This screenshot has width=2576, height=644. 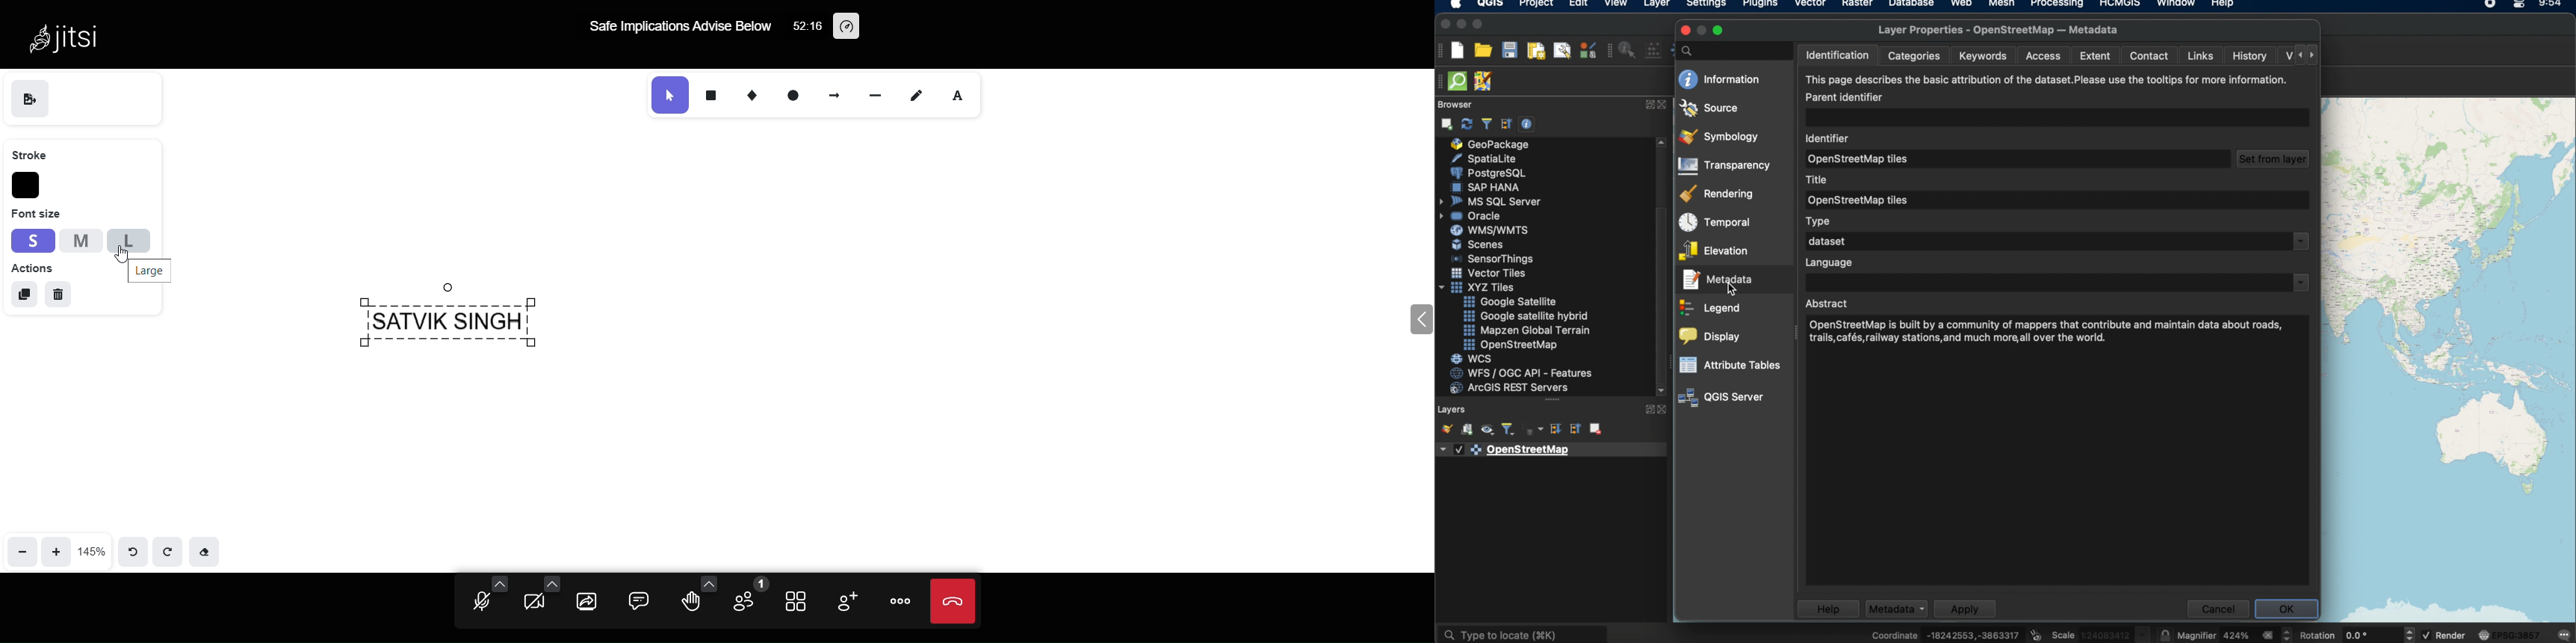 What do you see at coordinates (847, 25) in the screenshot?
I see `performance setting` at bounding box center [847, 25].